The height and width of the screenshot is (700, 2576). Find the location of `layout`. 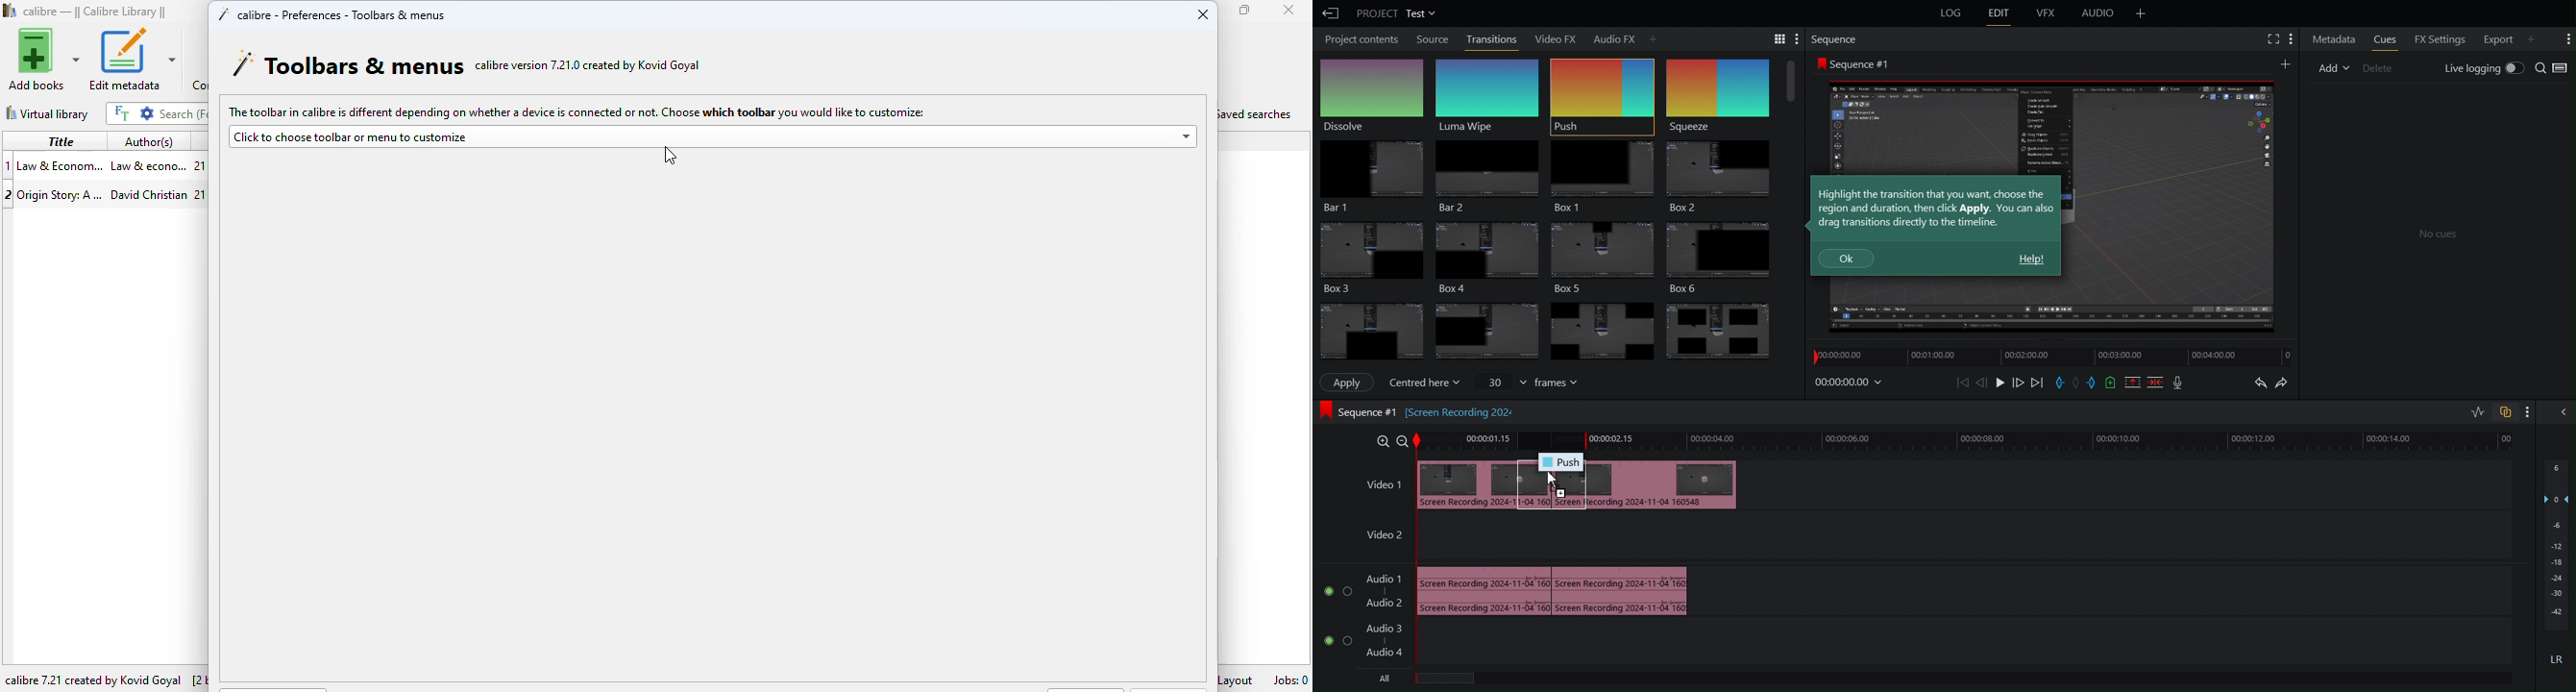

layout is located at coordinates (1239, 679).